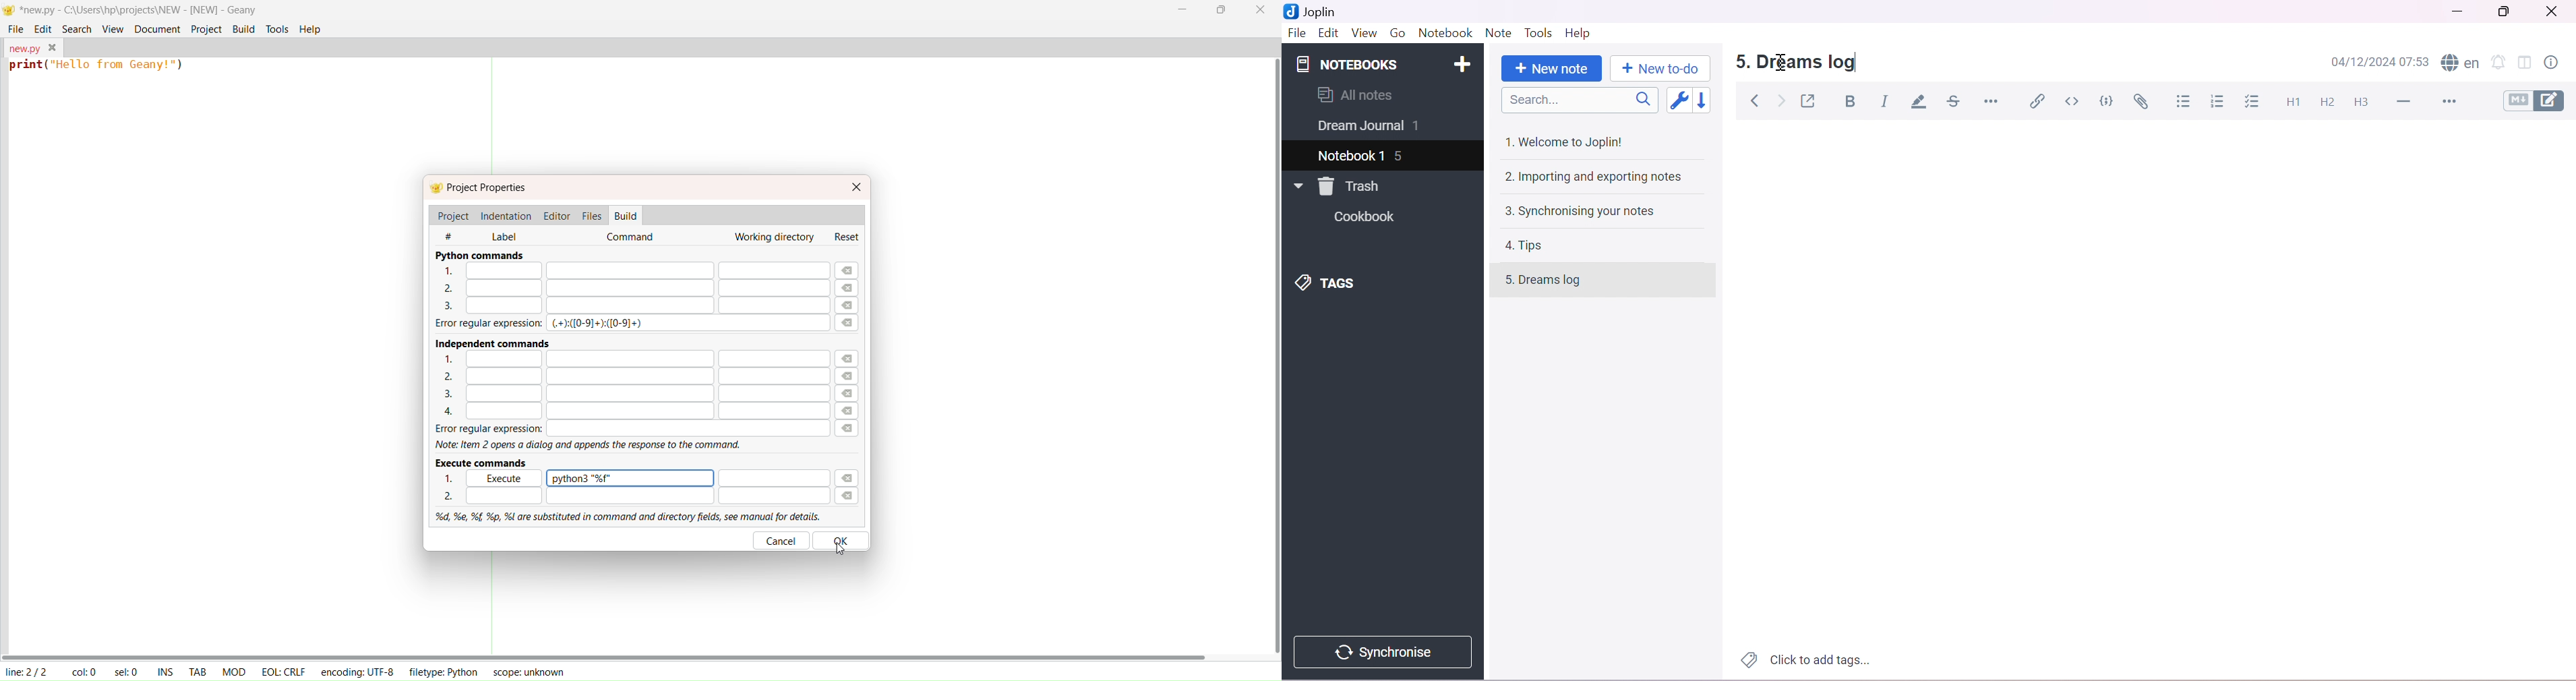 The height and width of the screenshot is (700, 2576). I want to click on Toggle sort order field, so click(1681, 102).